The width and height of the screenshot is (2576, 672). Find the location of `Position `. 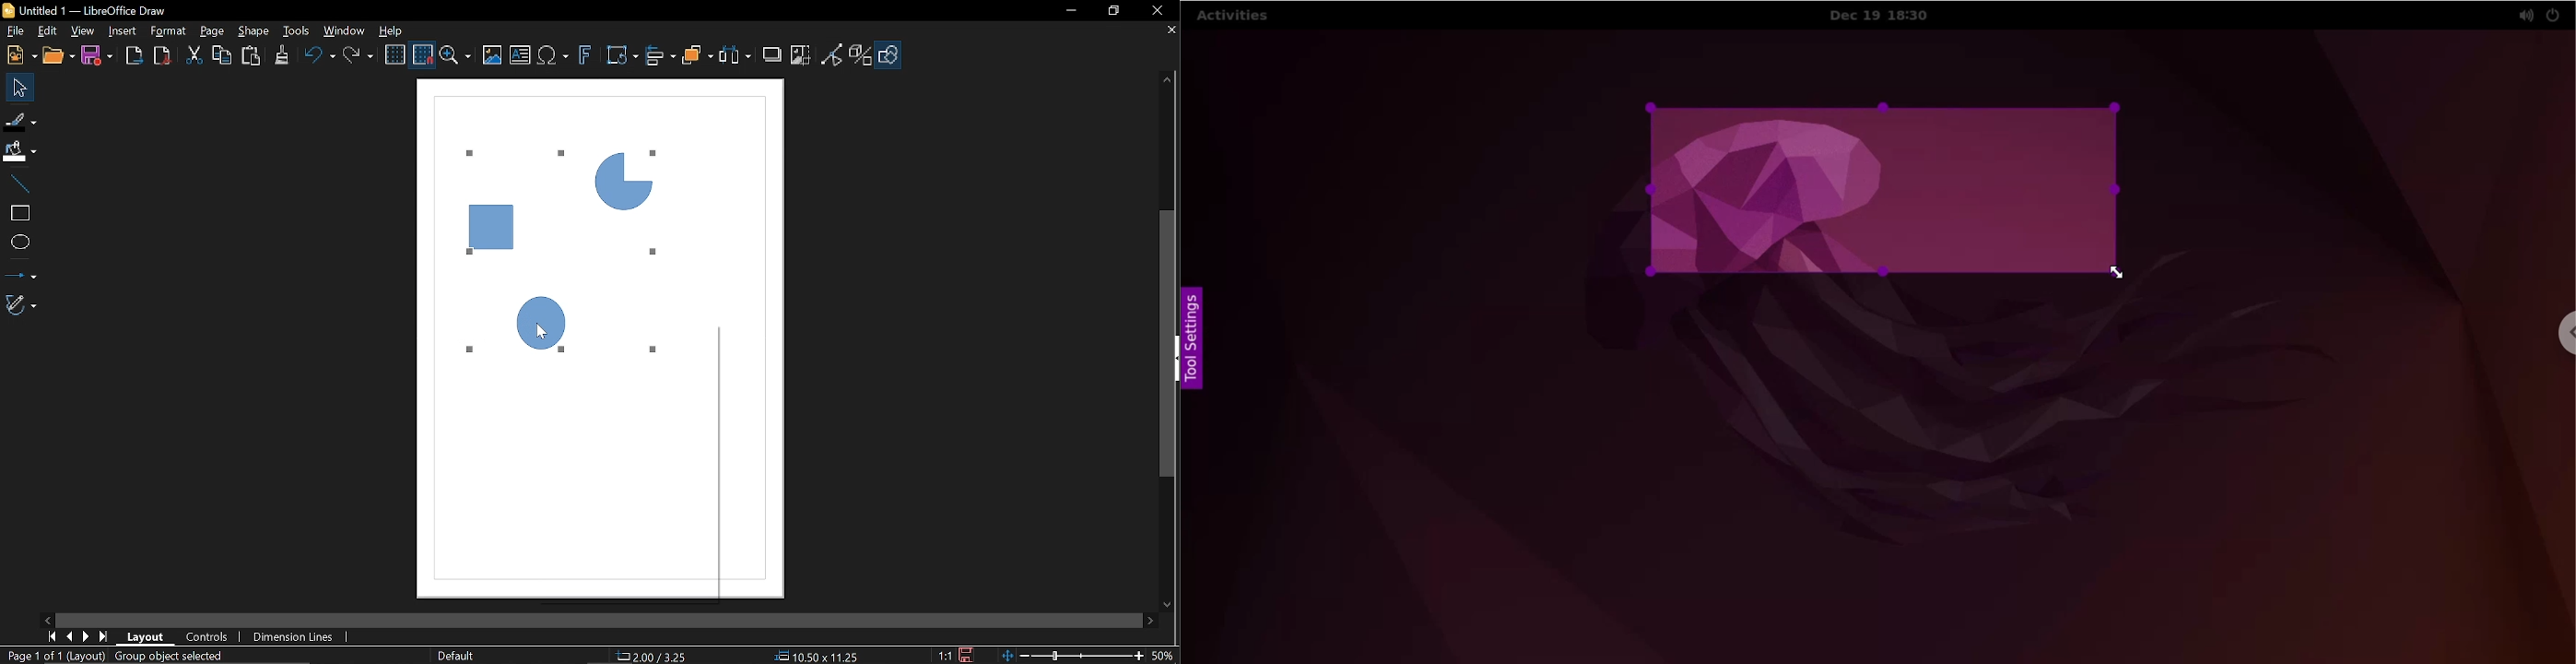

Position  is located at coordinates (657, 656).